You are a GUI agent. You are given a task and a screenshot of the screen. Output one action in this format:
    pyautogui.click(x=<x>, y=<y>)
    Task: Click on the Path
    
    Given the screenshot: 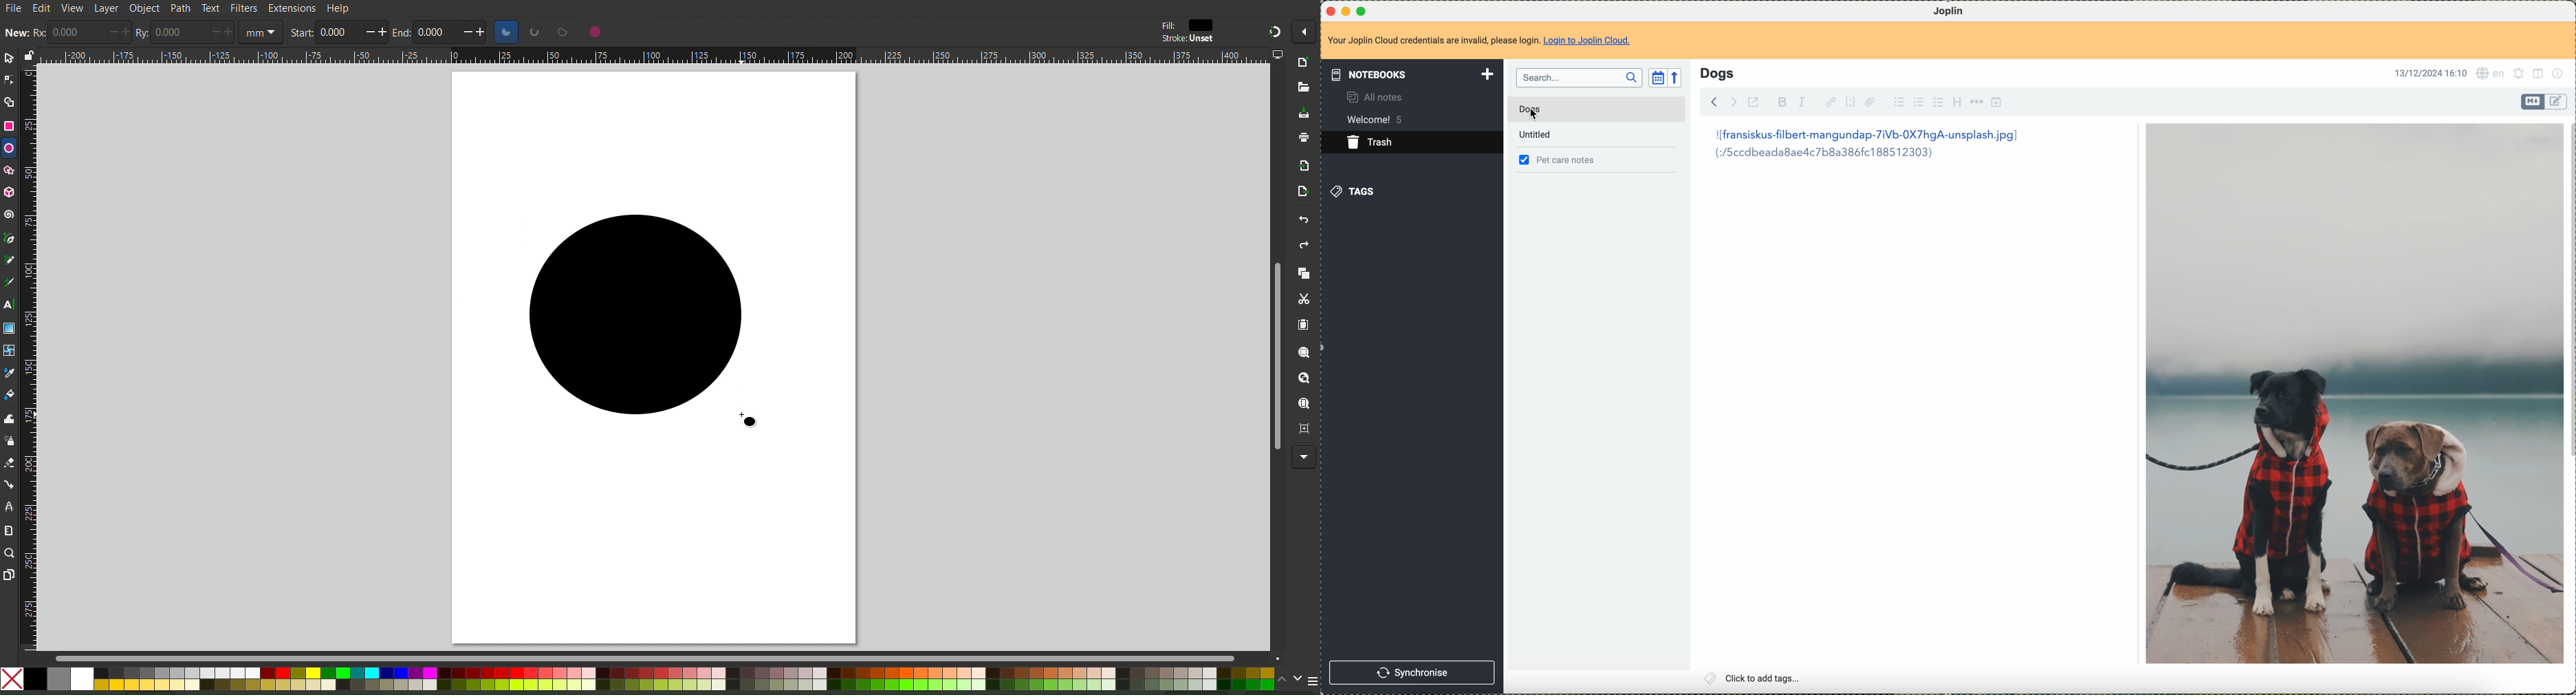 What is the action you would take?
    pyautogui.click(x=180, y=8)
    